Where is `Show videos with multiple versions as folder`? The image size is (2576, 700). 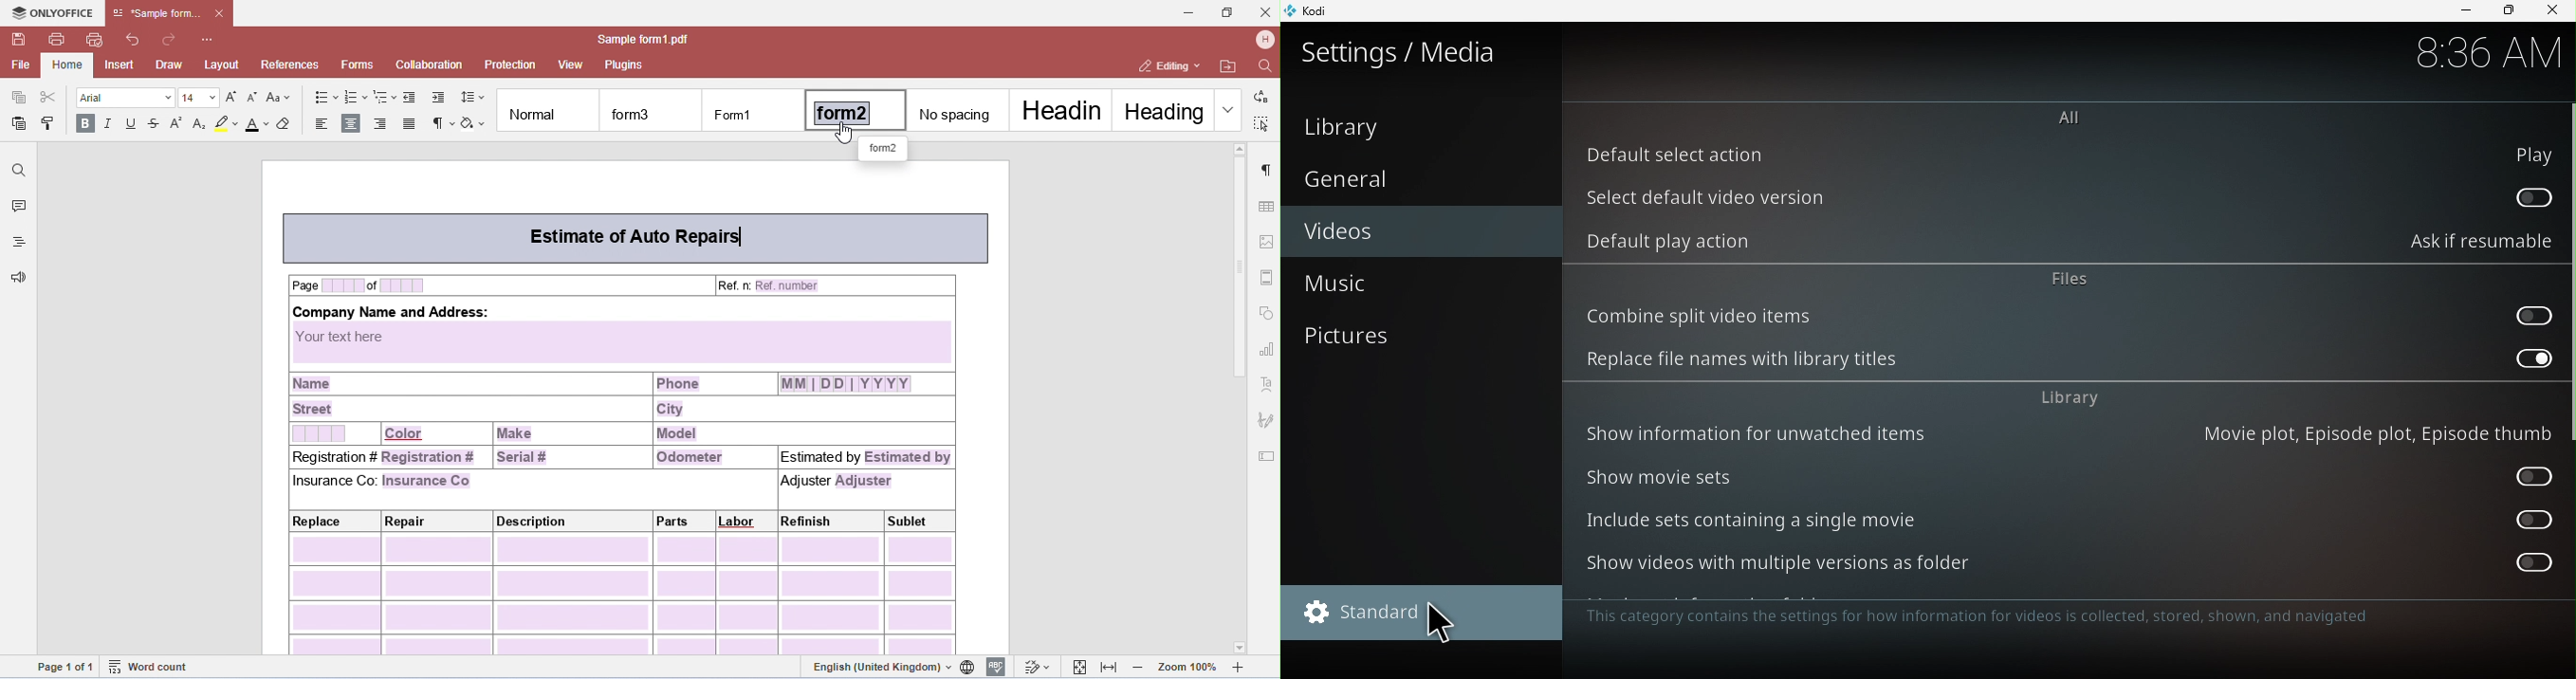 Show videos with multiple versions as folder is located at coordinates (2059, 560).